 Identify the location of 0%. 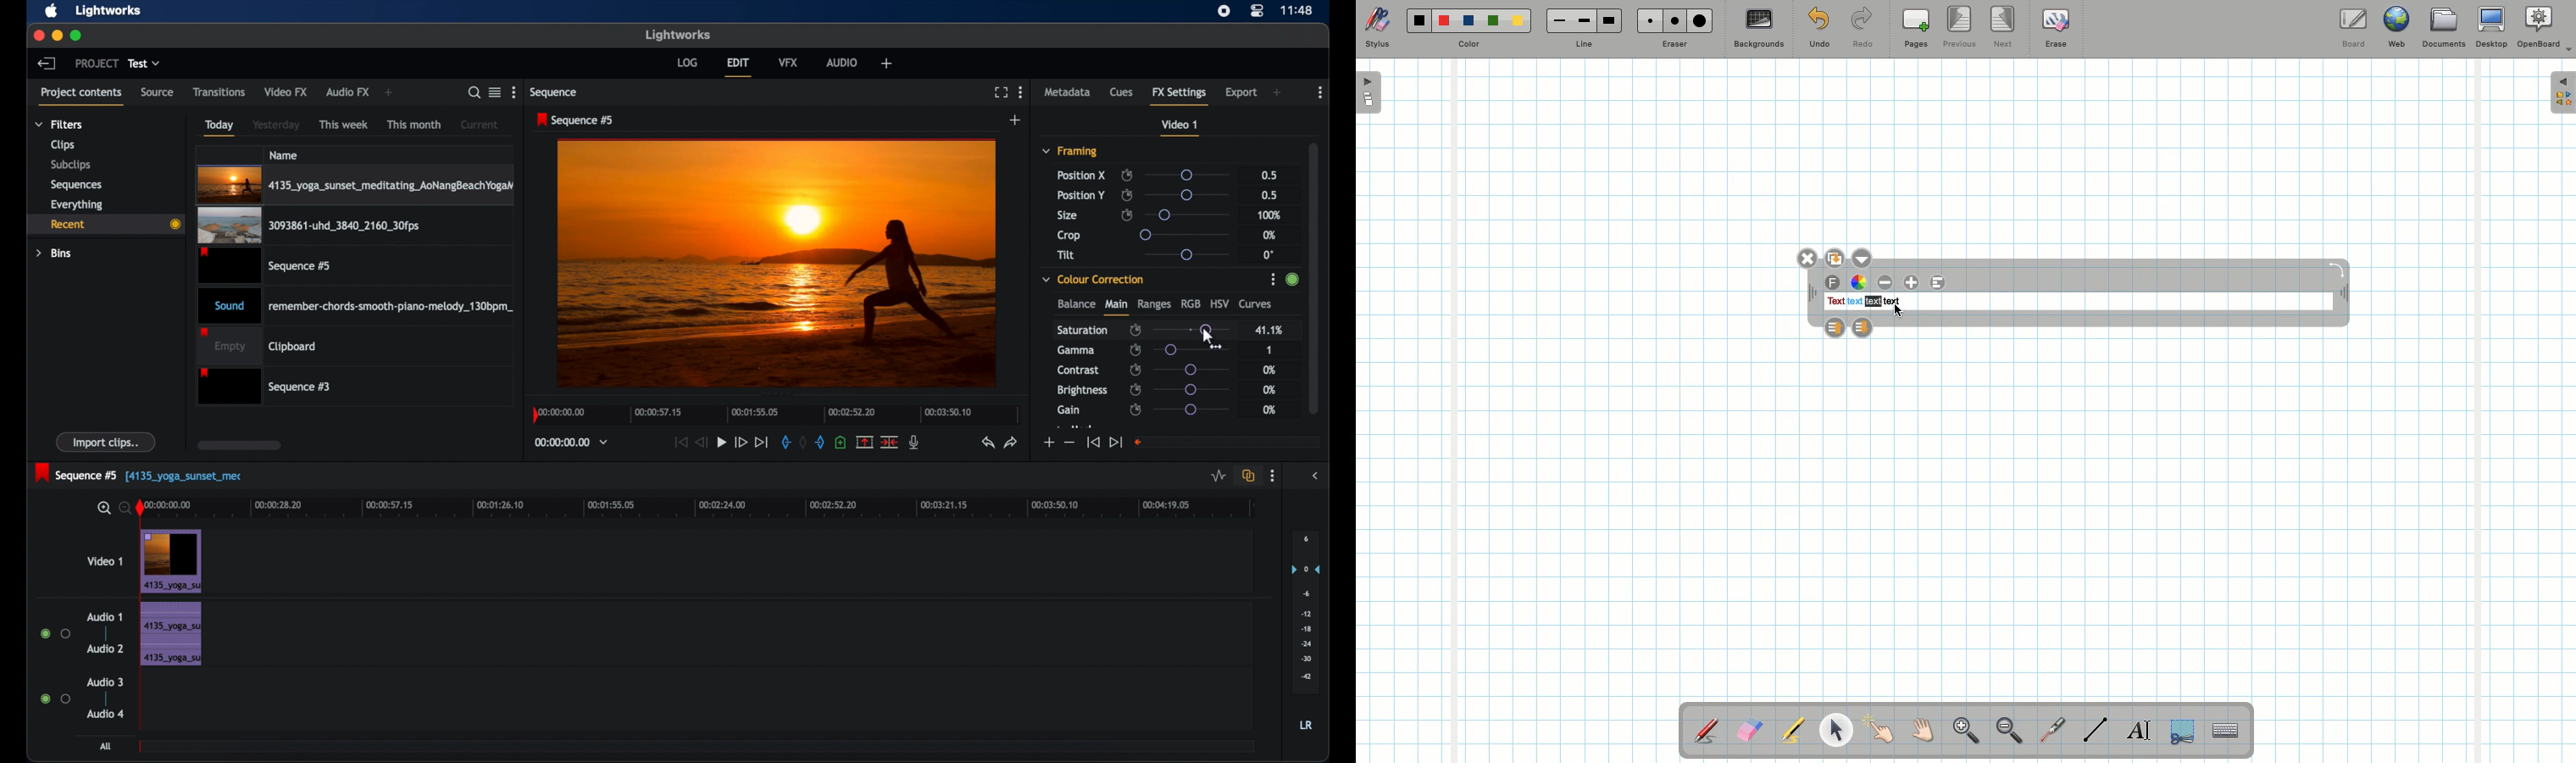
(1270, 235).